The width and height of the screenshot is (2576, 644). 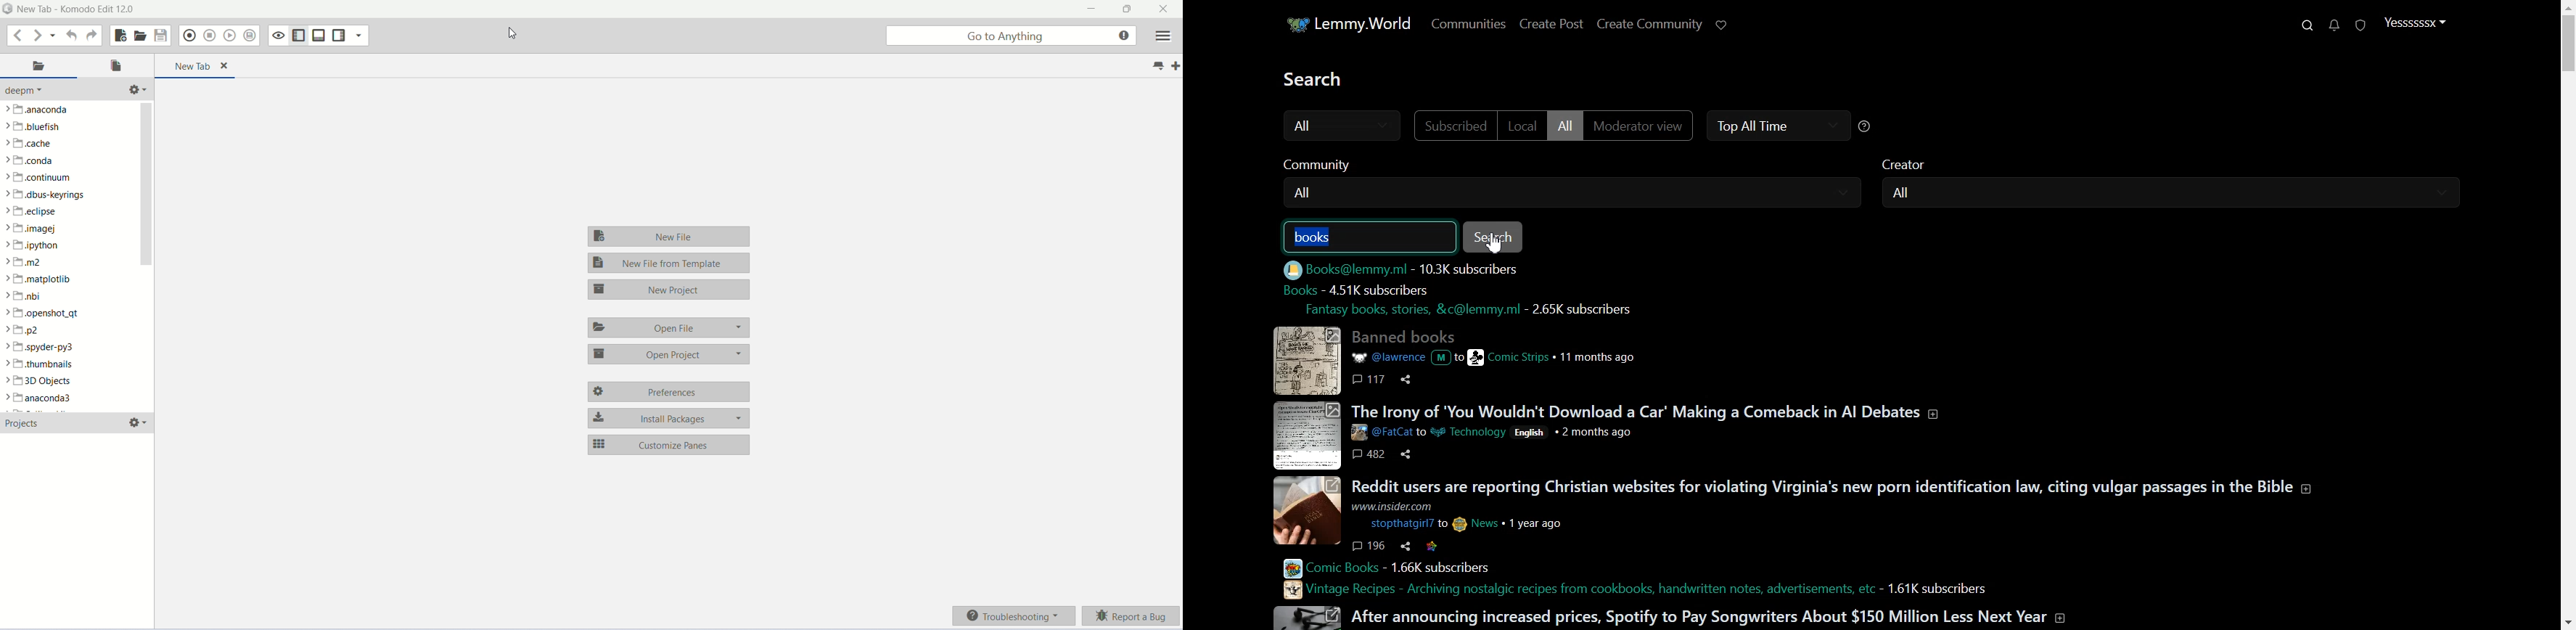 I want to click on Cursor, so click(x=1494, y=242).